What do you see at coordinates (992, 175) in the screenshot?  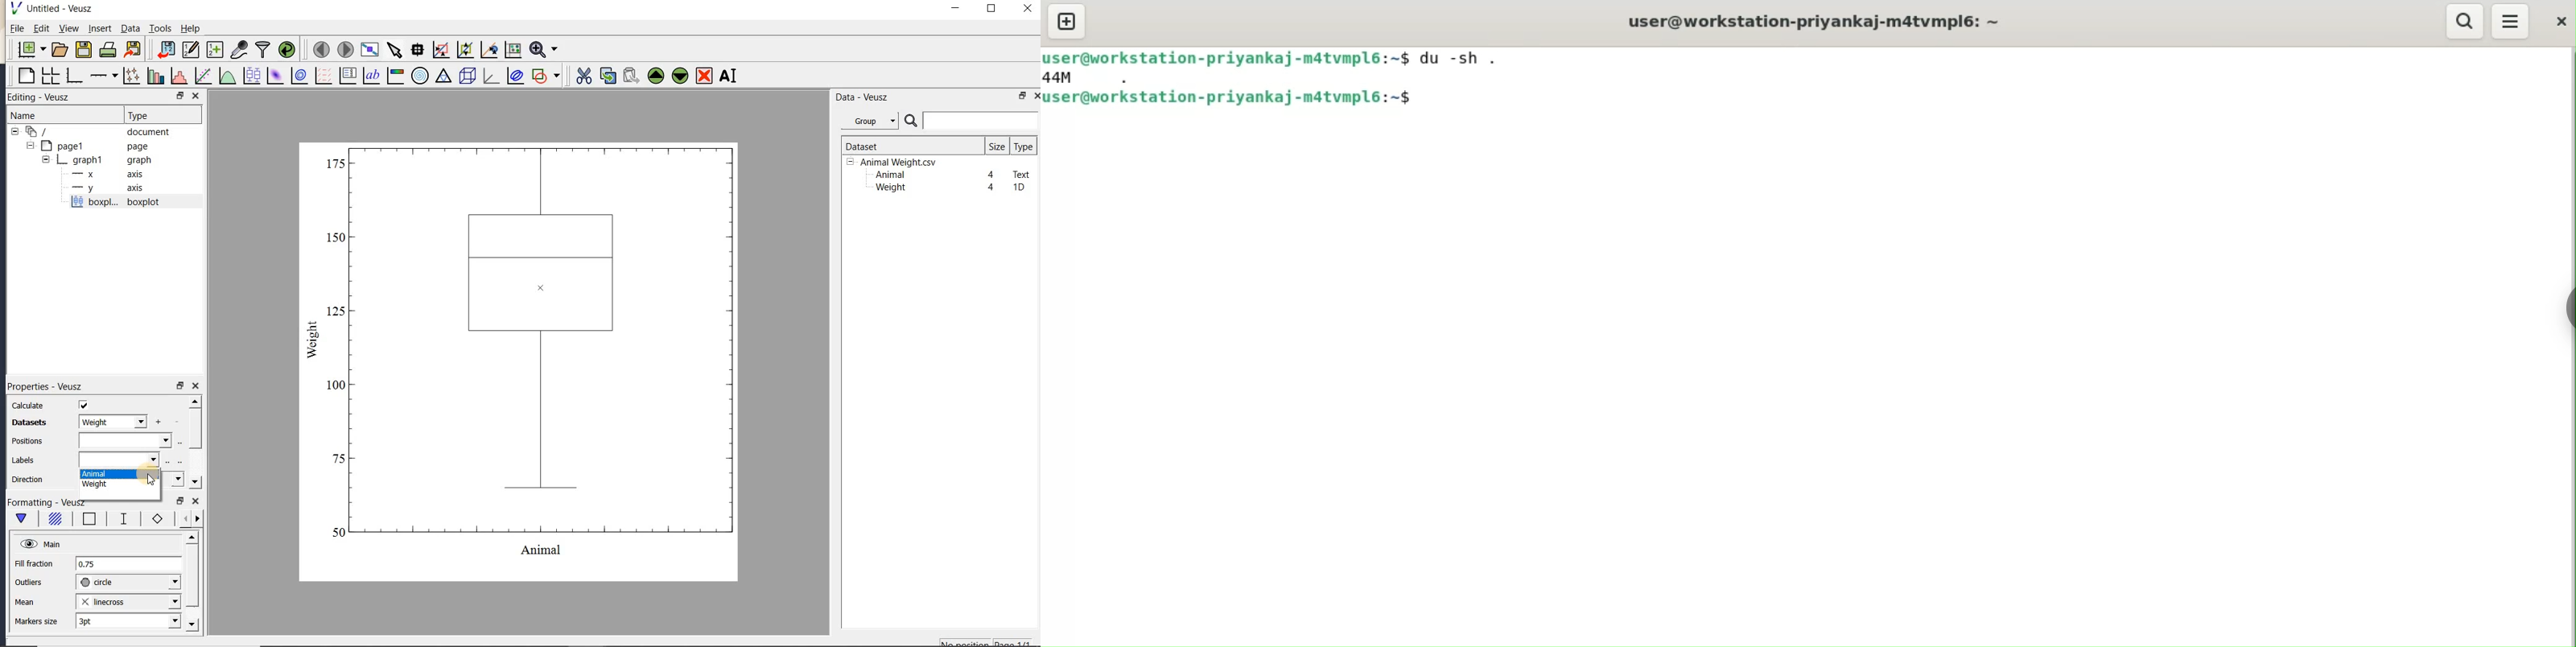 I see `4` at bounding box center [992, 175].